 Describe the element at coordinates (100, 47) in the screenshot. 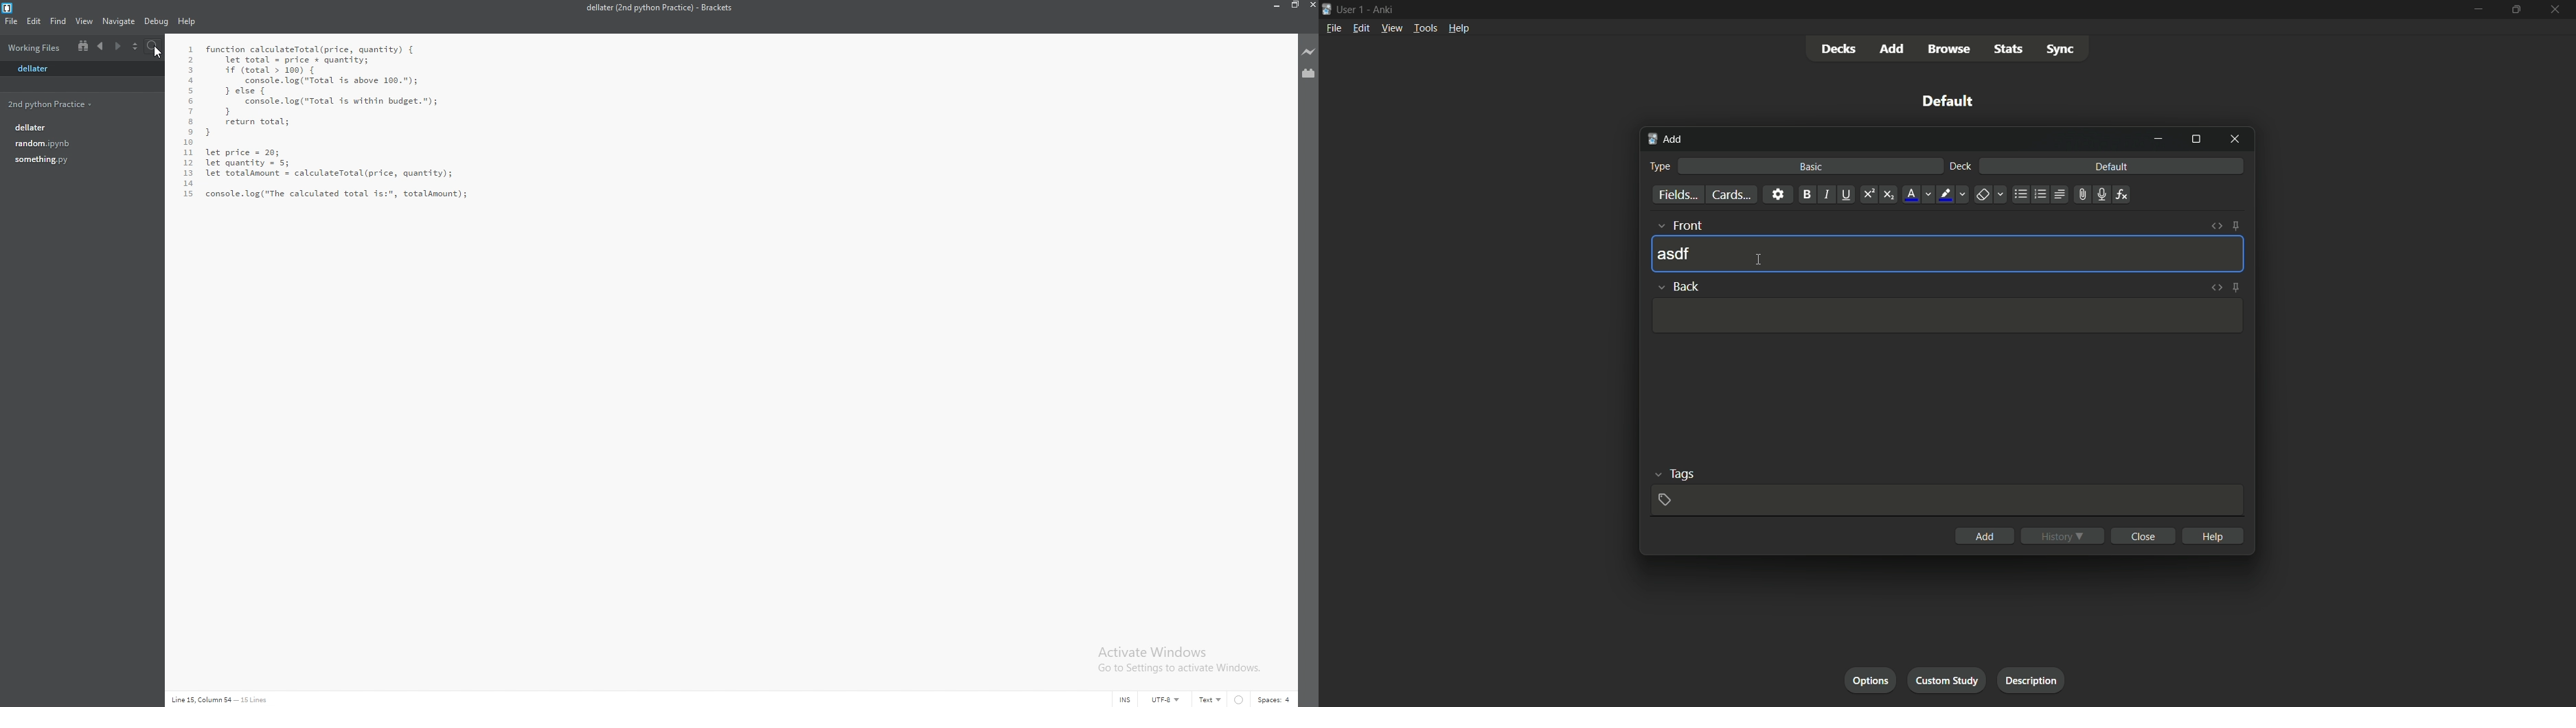

I see `previous` at that location.